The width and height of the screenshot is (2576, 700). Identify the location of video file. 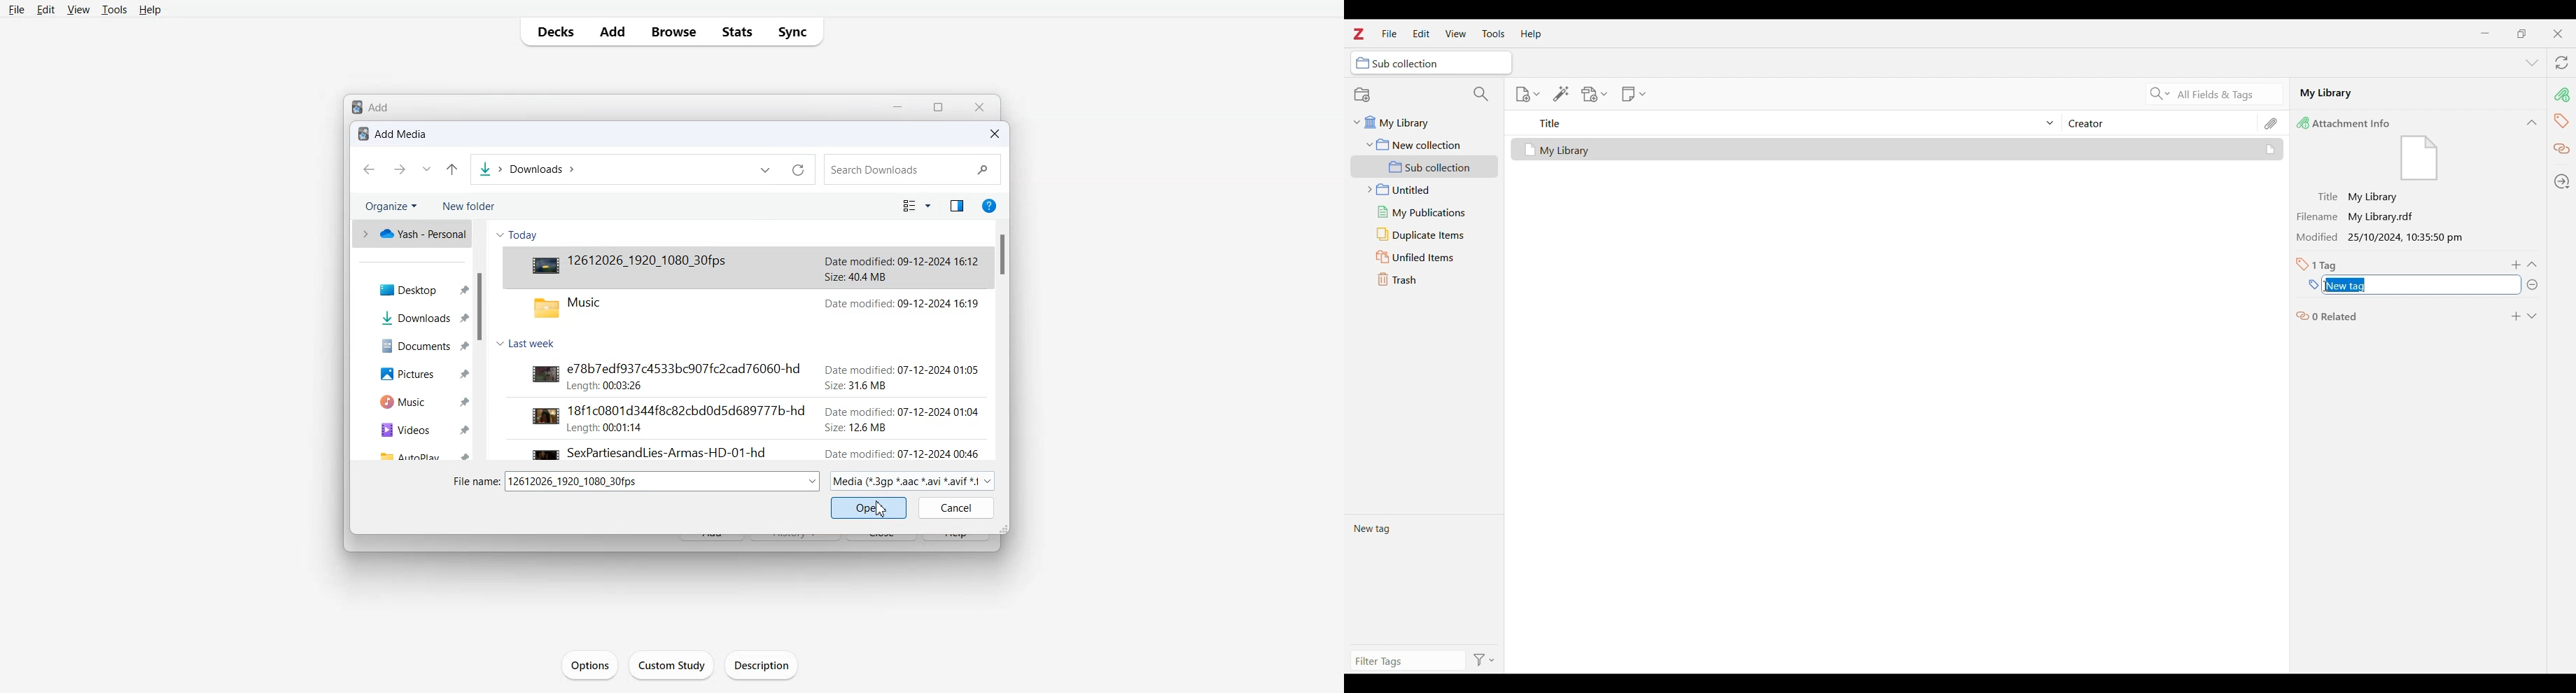
(643, 450).